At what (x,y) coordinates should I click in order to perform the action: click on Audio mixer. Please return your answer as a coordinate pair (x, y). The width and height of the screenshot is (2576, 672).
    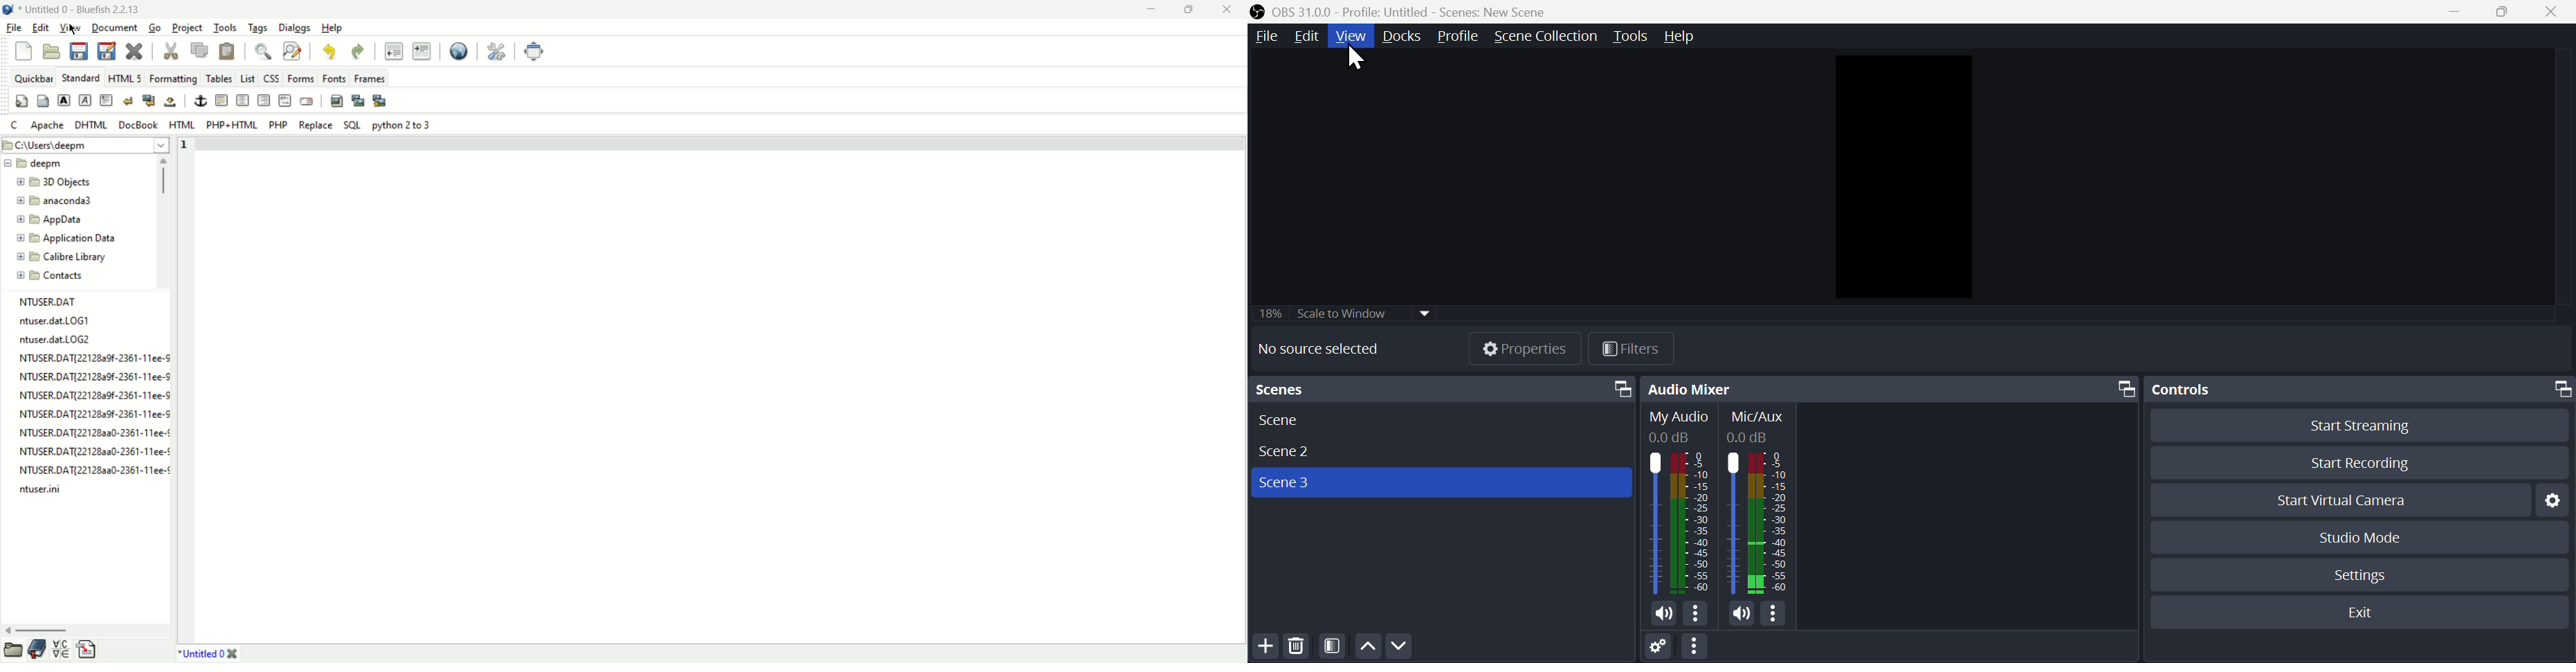
    Looking at the image, I should click on (1891, 389).